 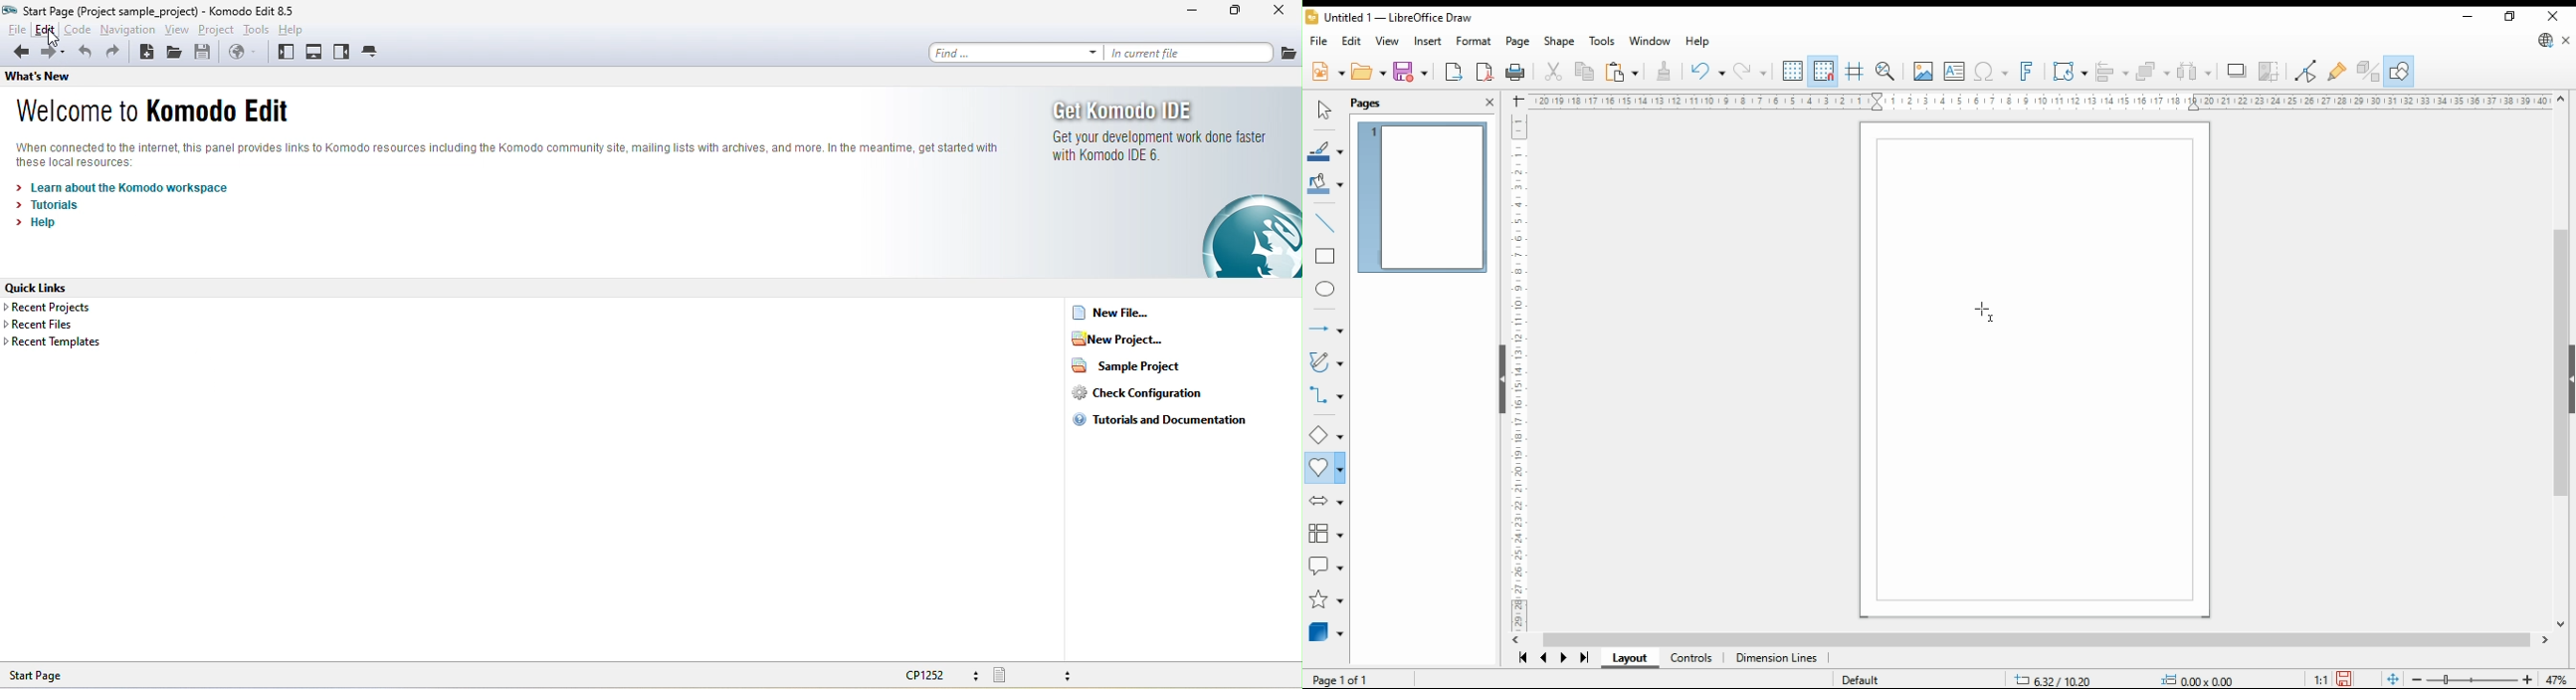 What do you see at coordinates (1317, 42) in the screenshot?
I see `file` at bounding box center [1317, 42].